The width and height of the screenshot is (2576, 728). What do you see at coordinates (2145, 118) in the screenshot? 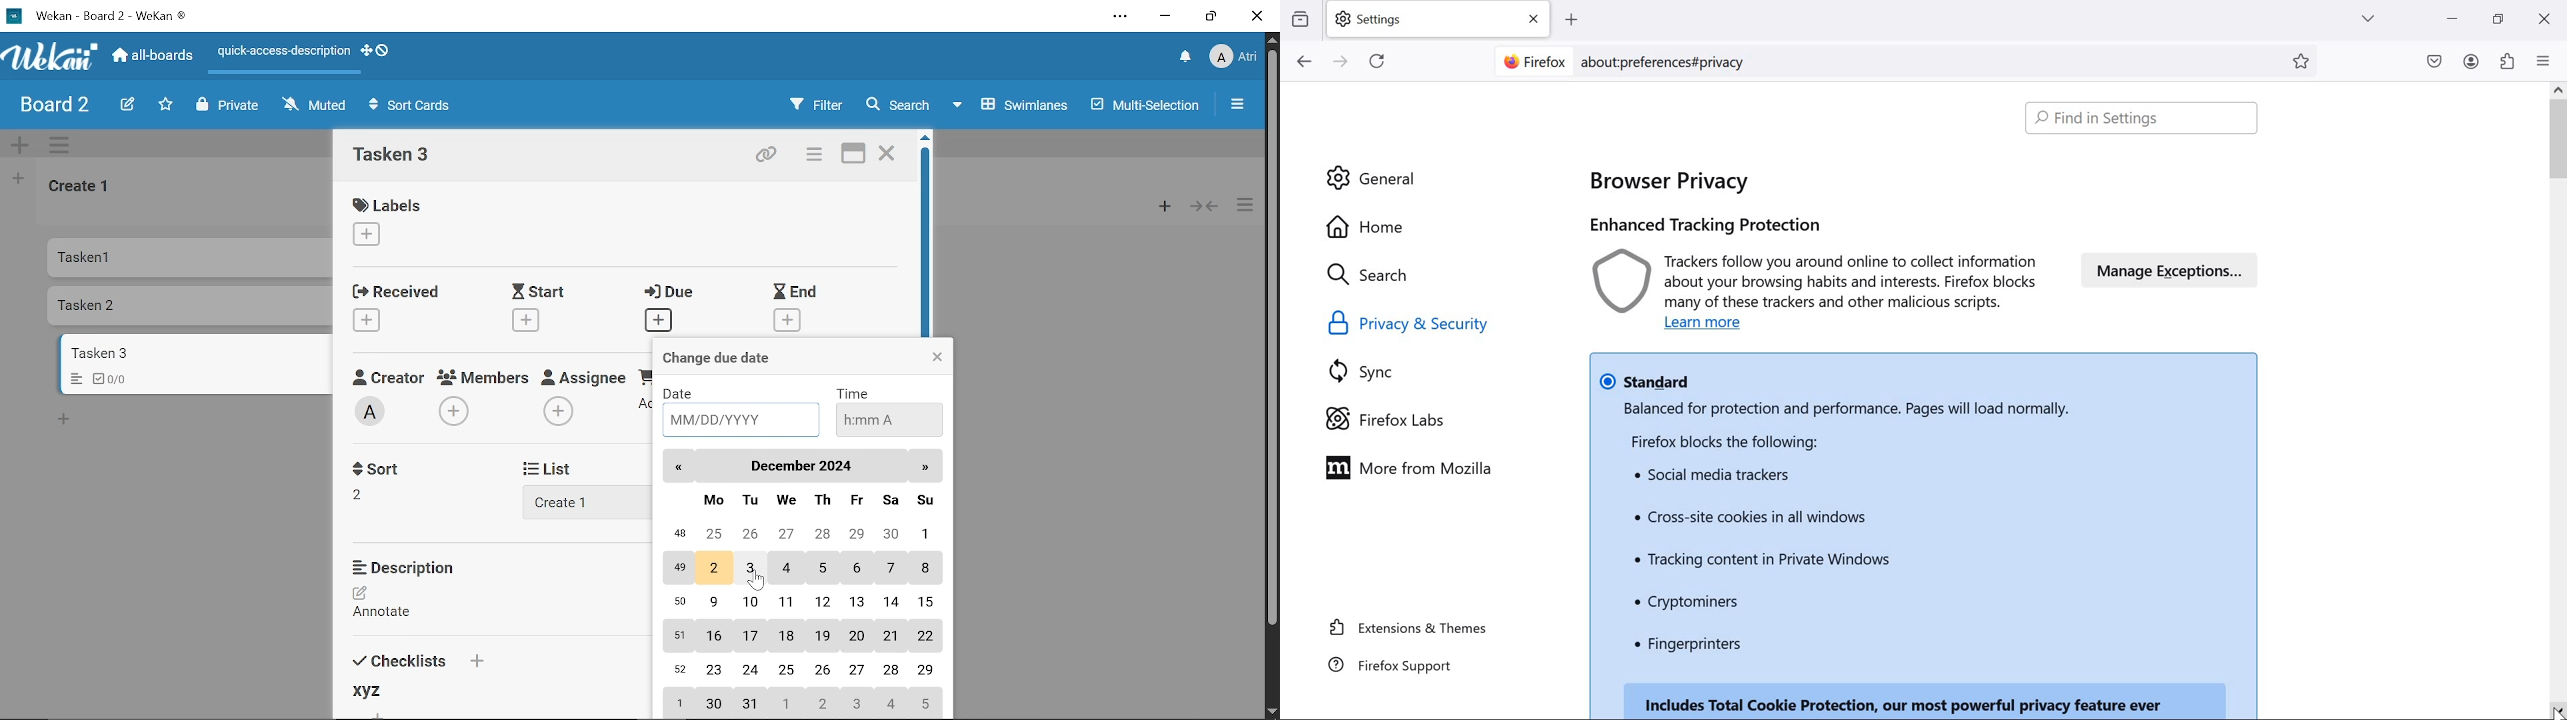
I see `Find in settings` at bounding box center [2145, 118].